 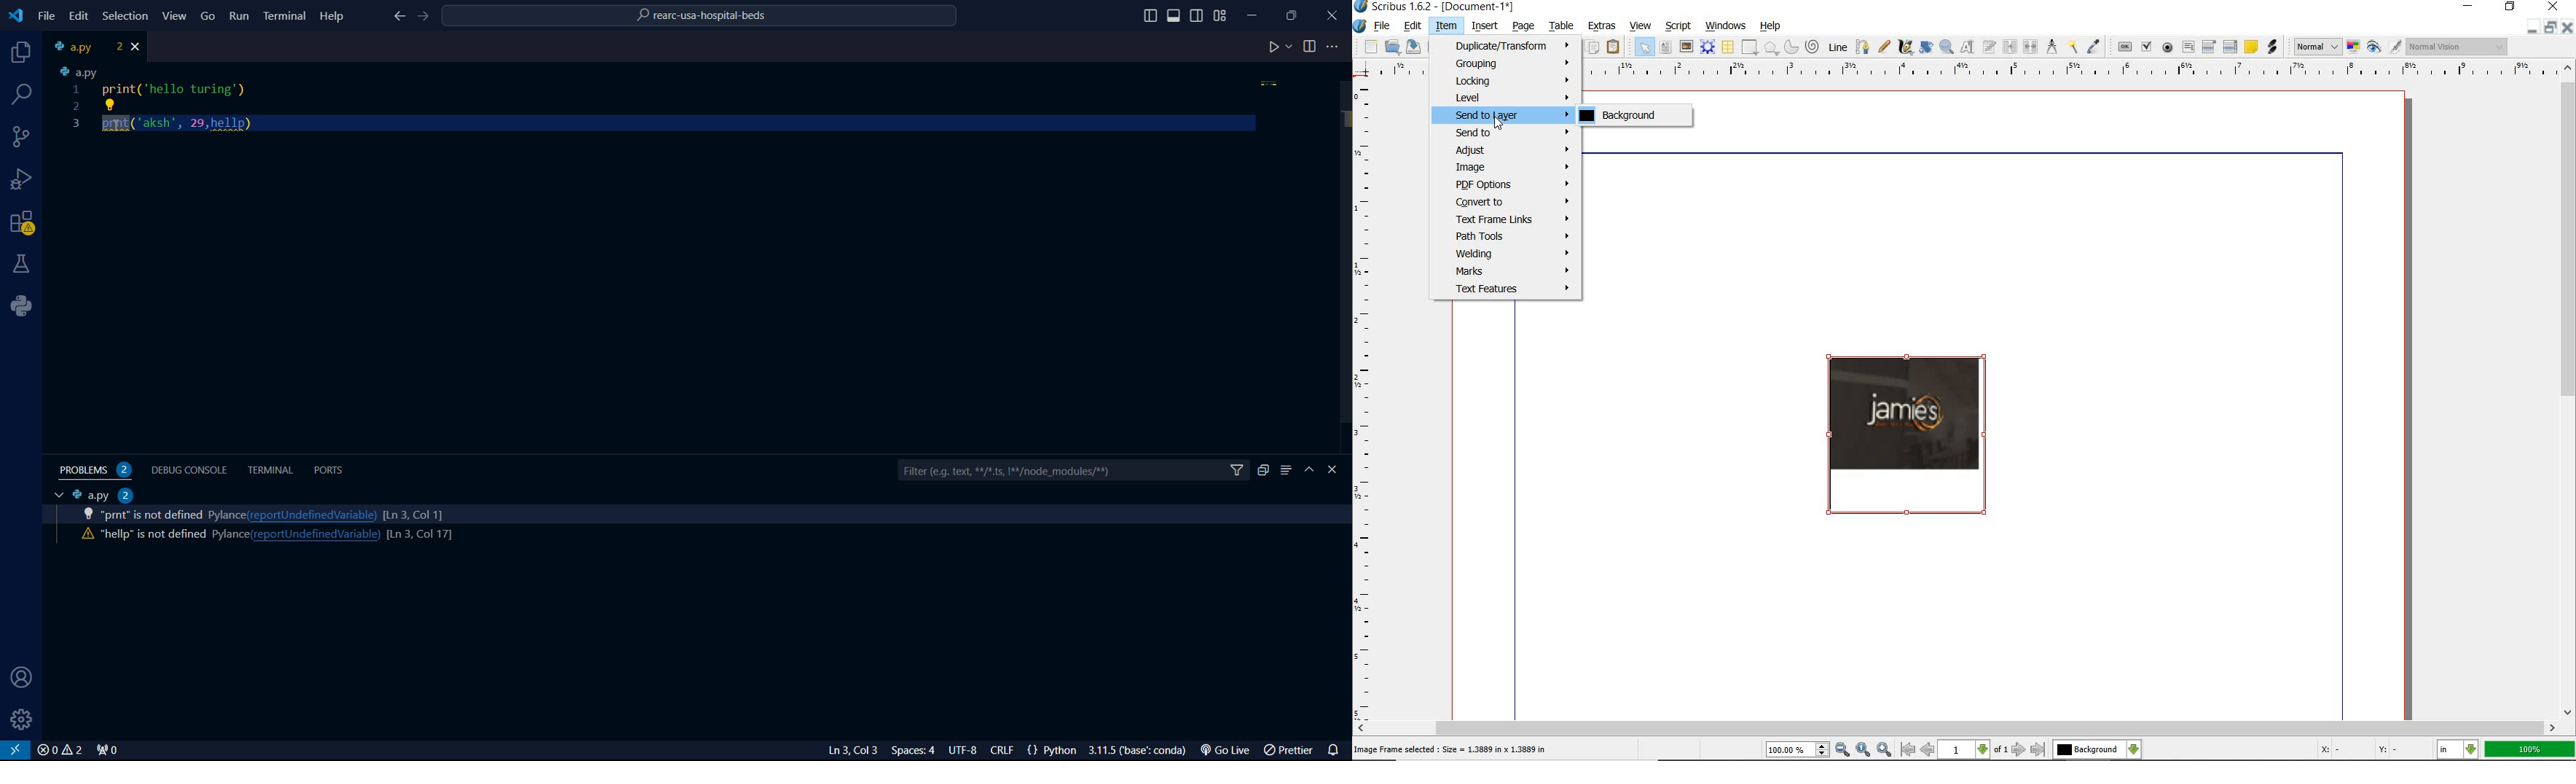 I want to click on Background, so click(x=1634, y=115).